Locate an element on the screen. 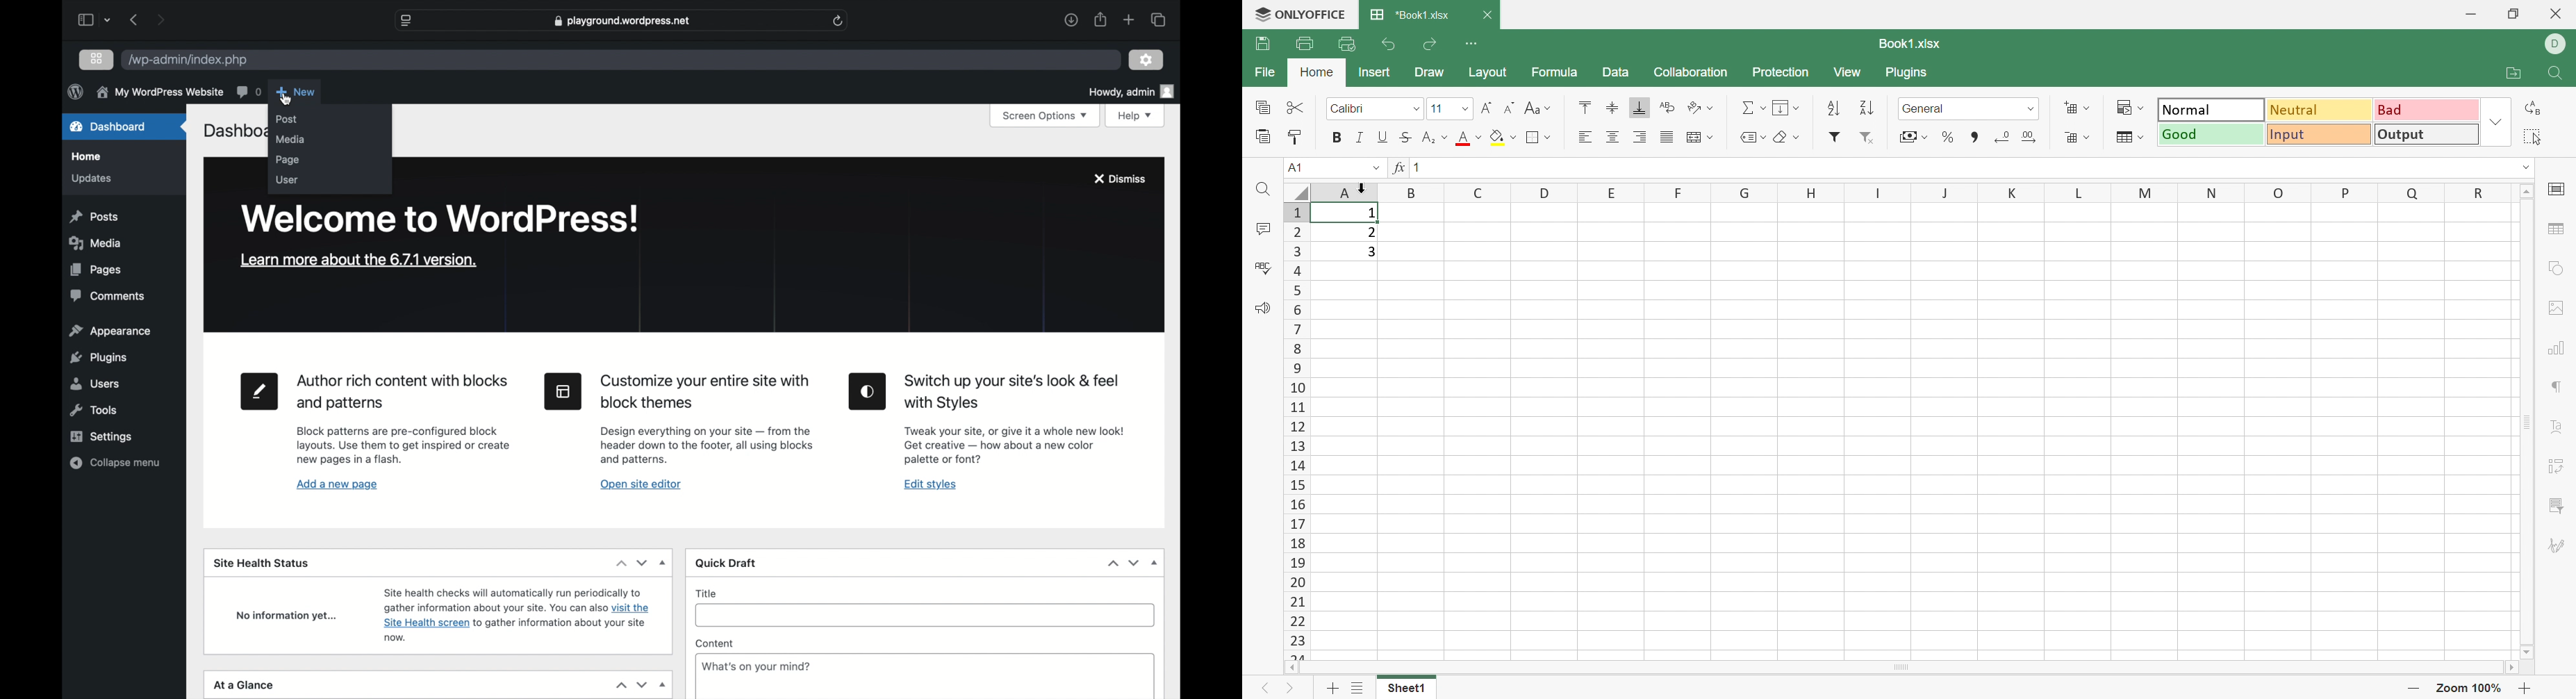 Image resolution: width=2576 pixels, height=700 pixels. Quick print is located at coordinates (1349, 44).